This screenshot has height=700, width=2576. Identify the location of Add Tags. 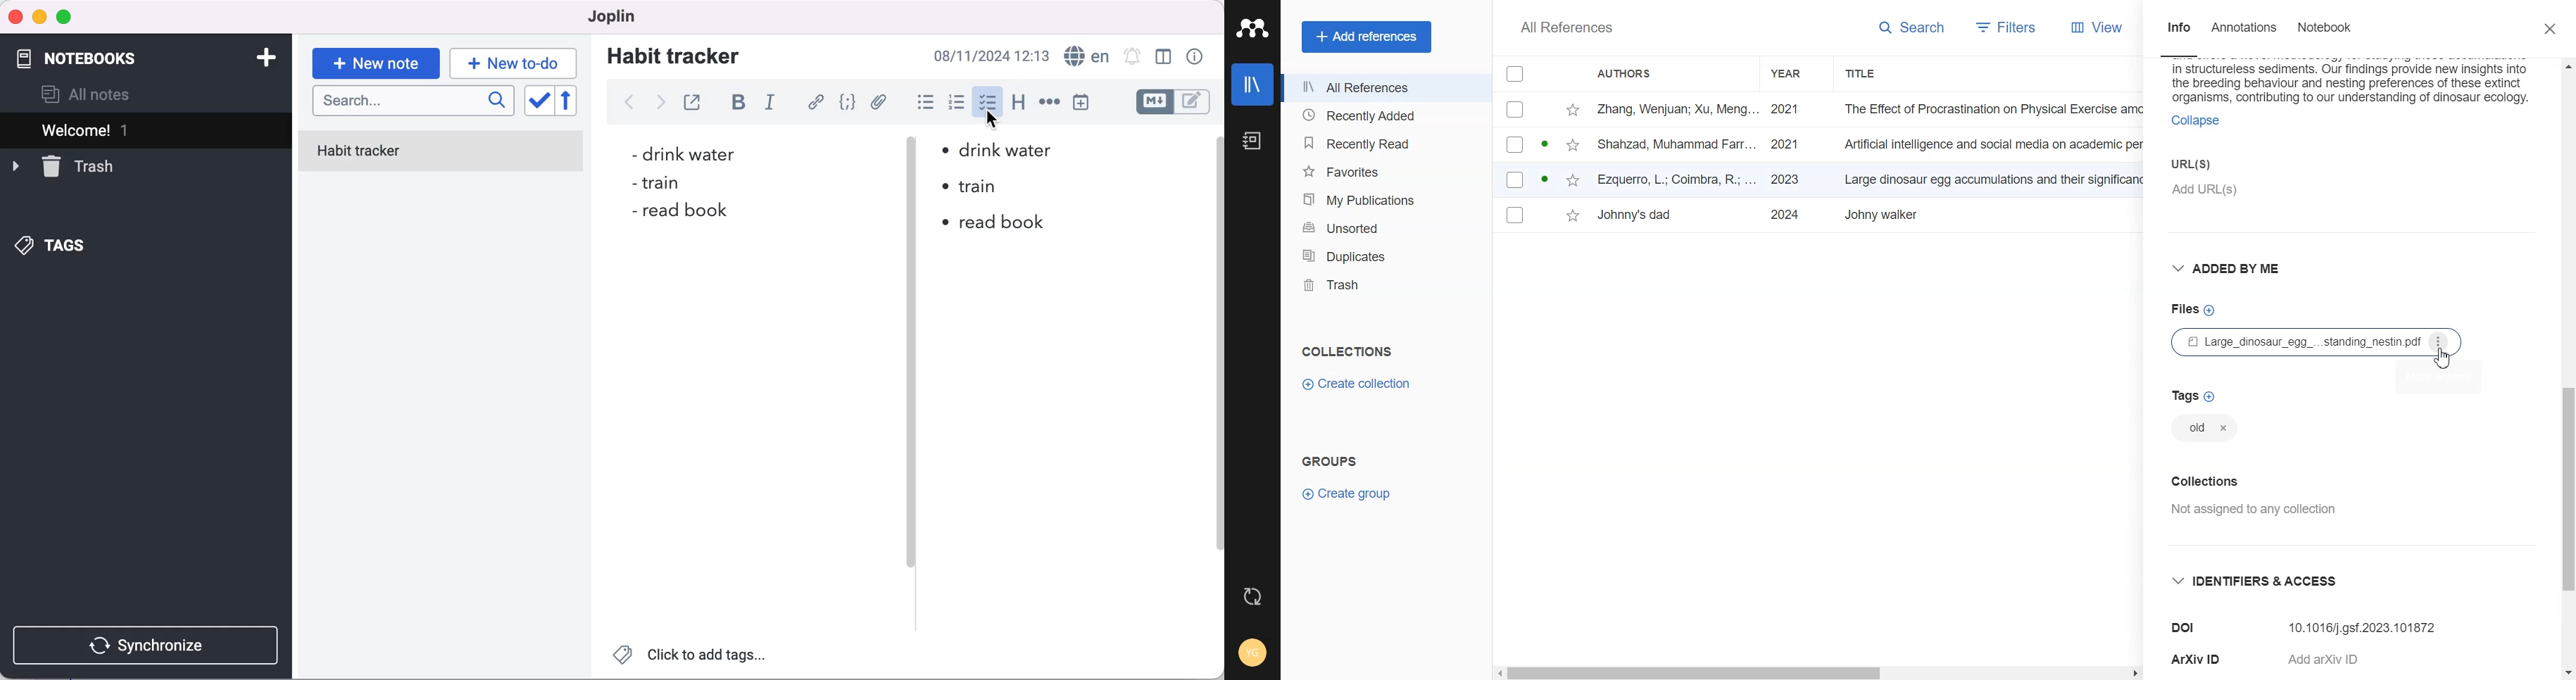
(2194, 395).